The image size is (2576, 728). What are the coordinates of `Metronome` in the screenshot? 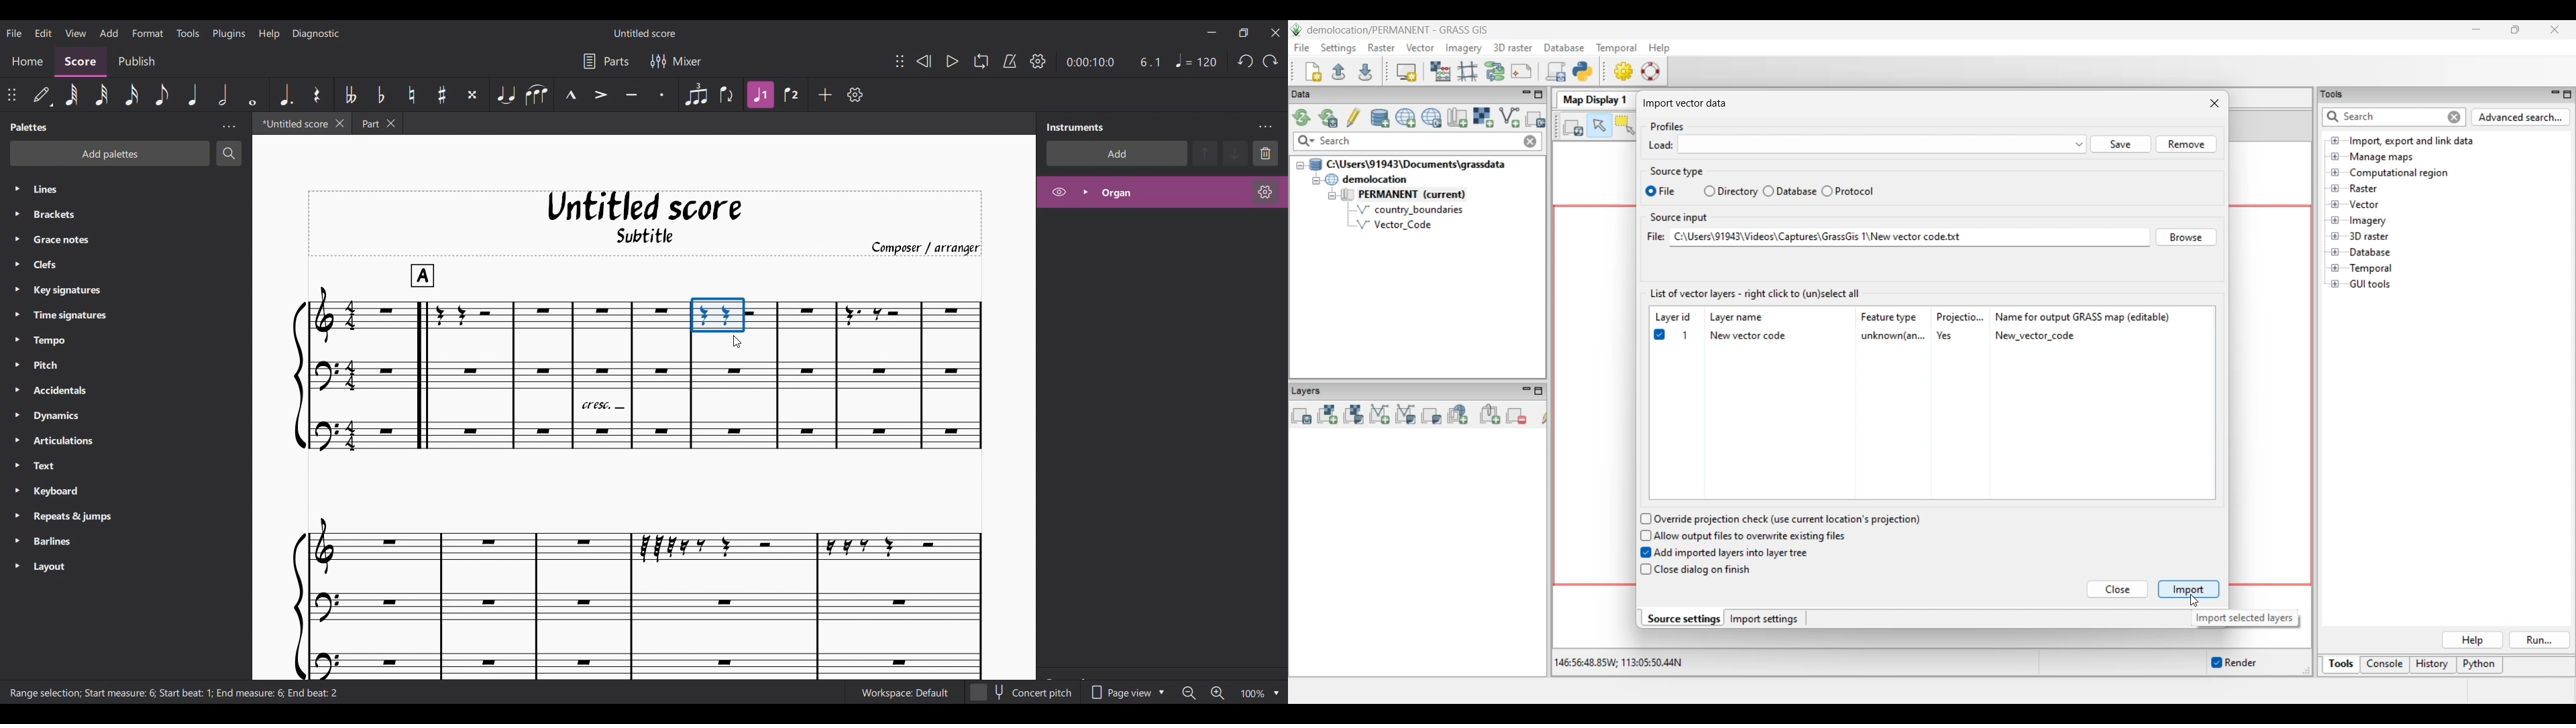 It's located at (1010, 62).